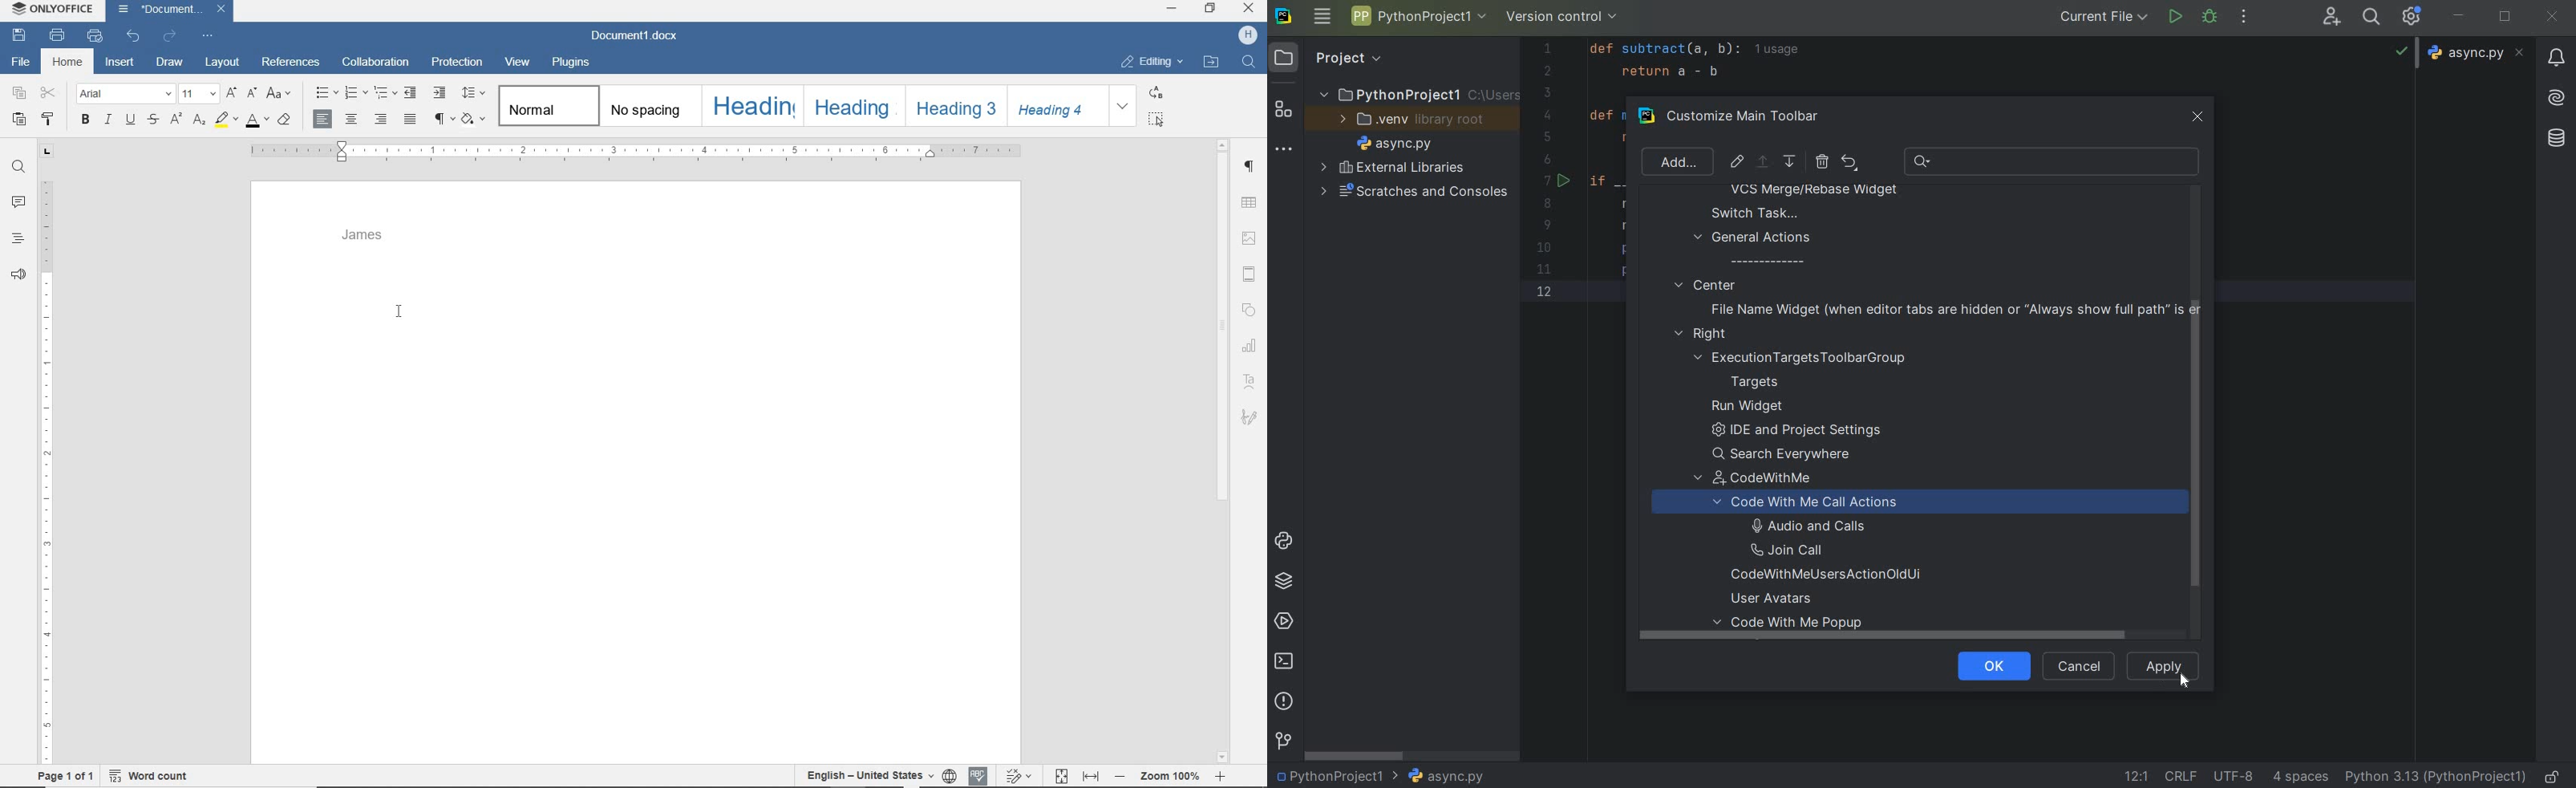  Describe the element at coordinates (634, 37) in the screenshot. I see `DOCUMENT NAME` at that location.